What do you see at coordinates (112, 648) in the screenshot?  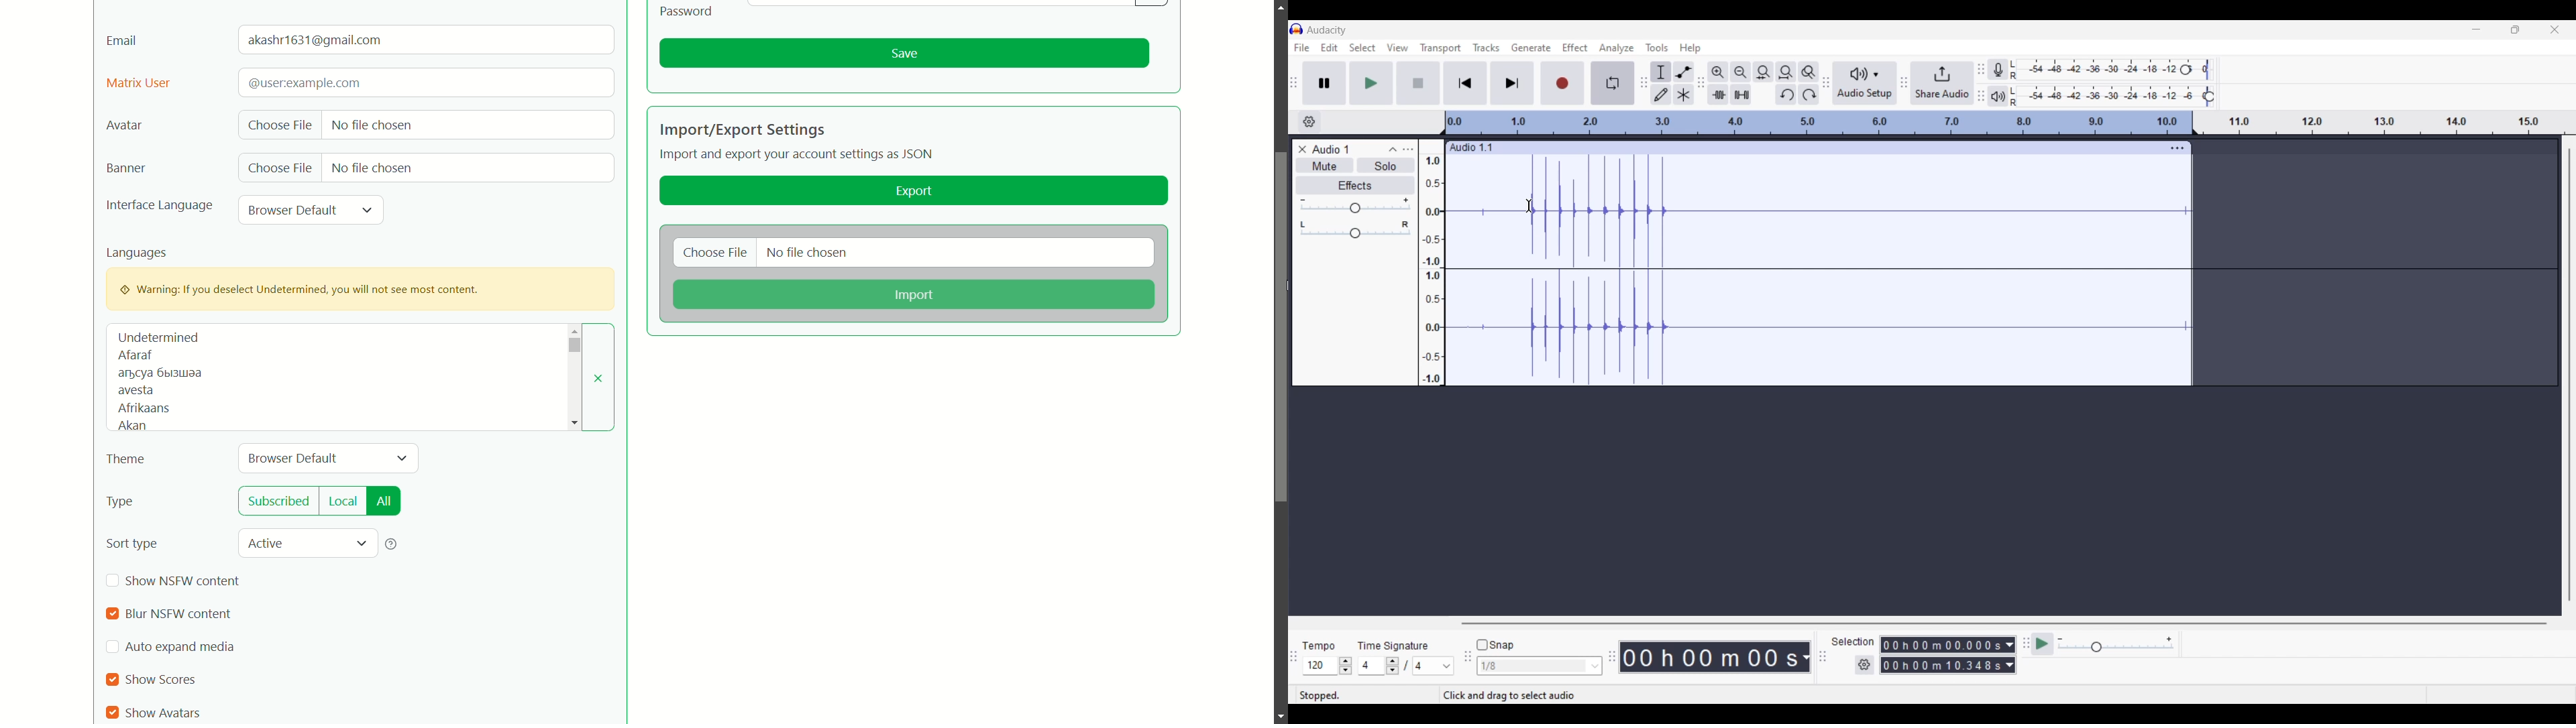 I see `check box` at bounding box center [112, 648].